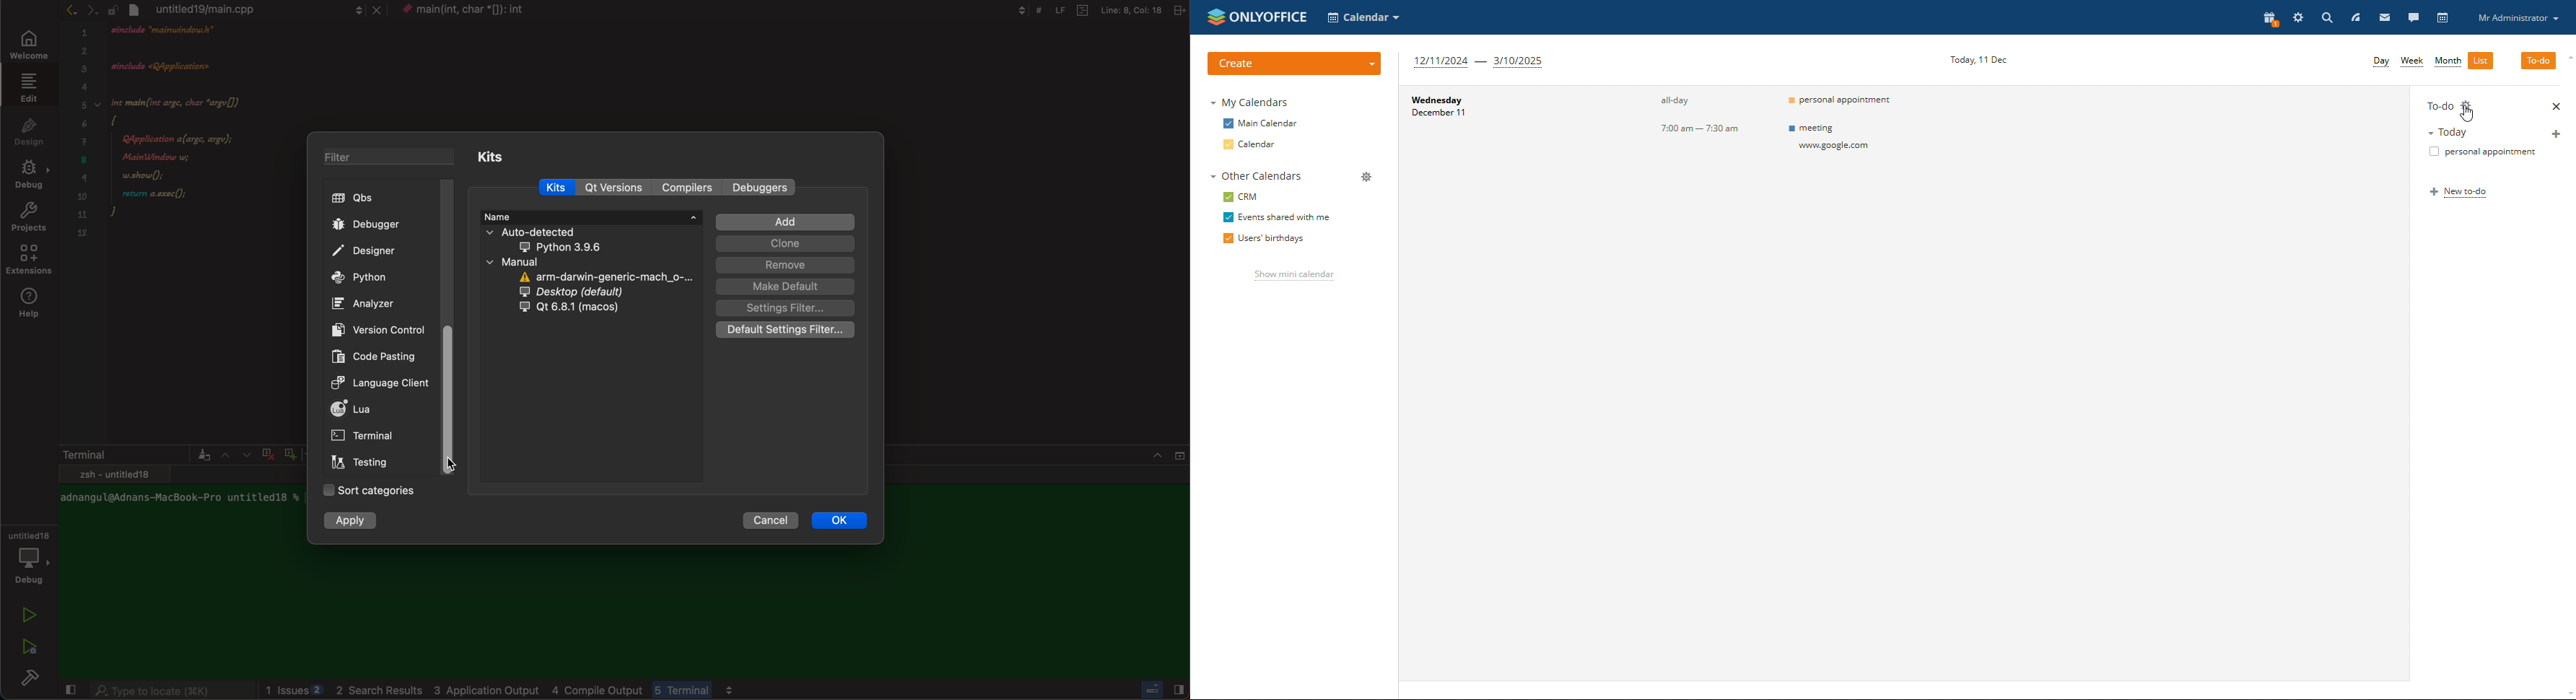 This screenshot has height=700, width=2576. I want to click on close, so click(69, 691).